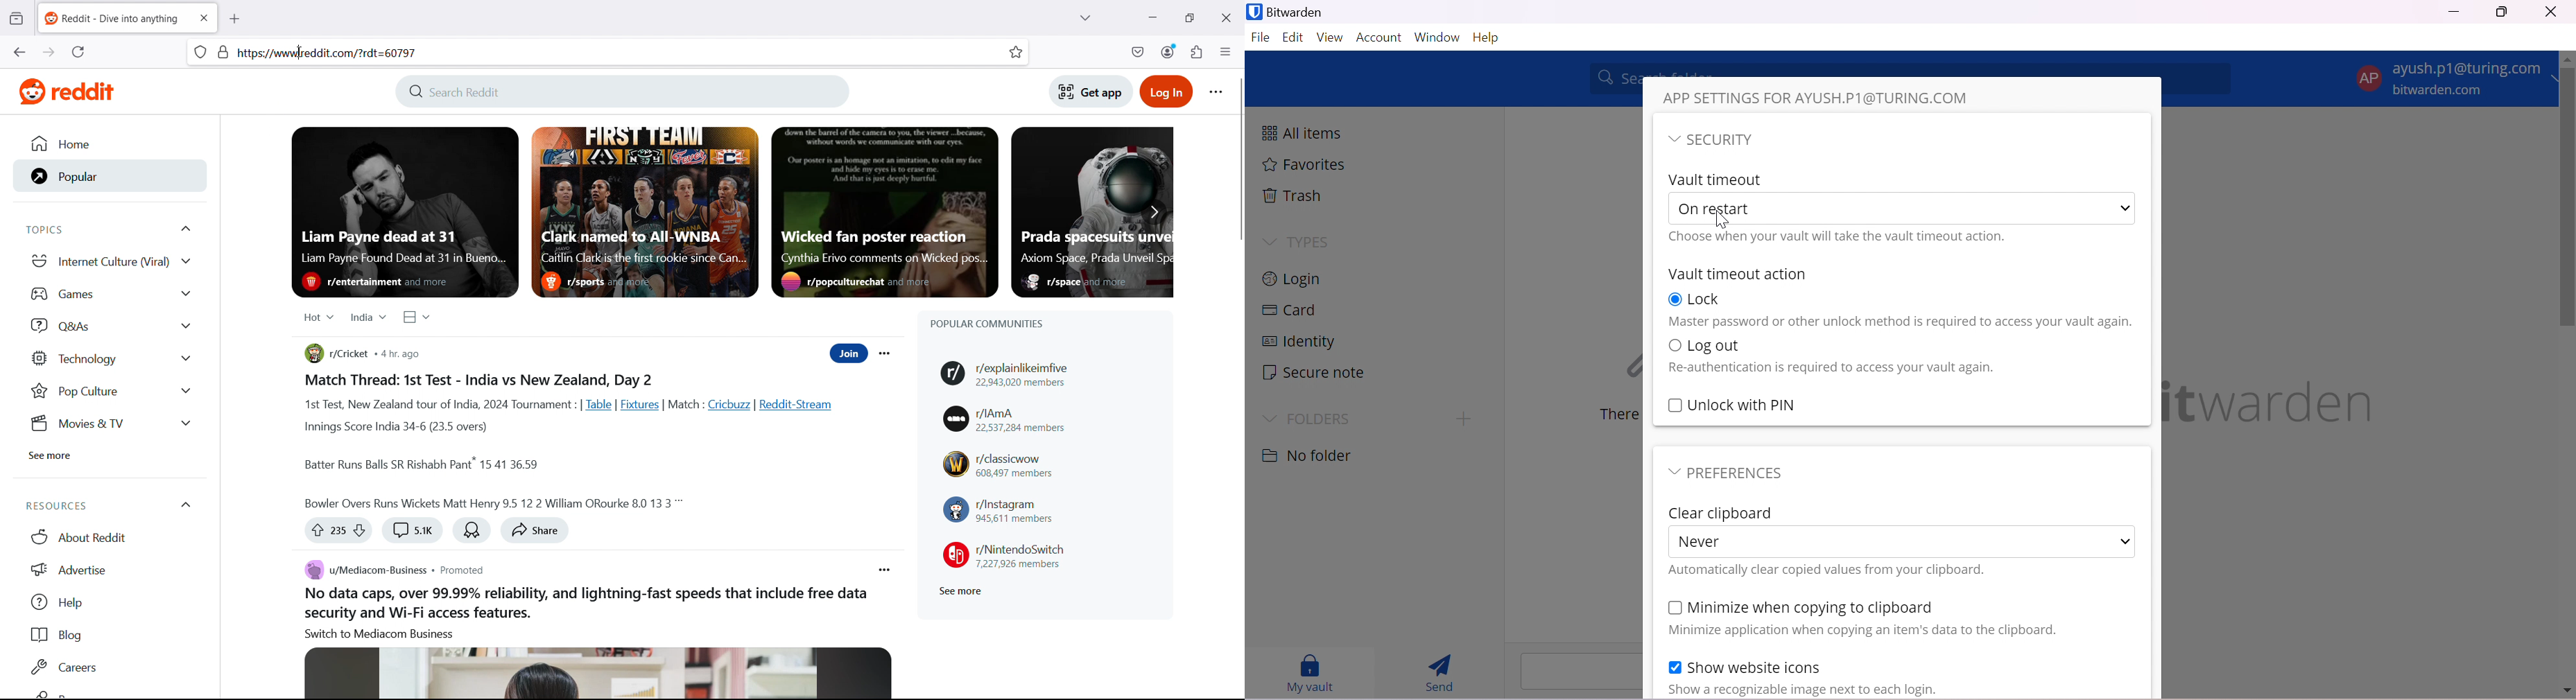 This screenshot has height=700, width=2576. Describe the element at coordinates (1722, 514) in the screenshot. I see `Clear Clipboard` at that location.